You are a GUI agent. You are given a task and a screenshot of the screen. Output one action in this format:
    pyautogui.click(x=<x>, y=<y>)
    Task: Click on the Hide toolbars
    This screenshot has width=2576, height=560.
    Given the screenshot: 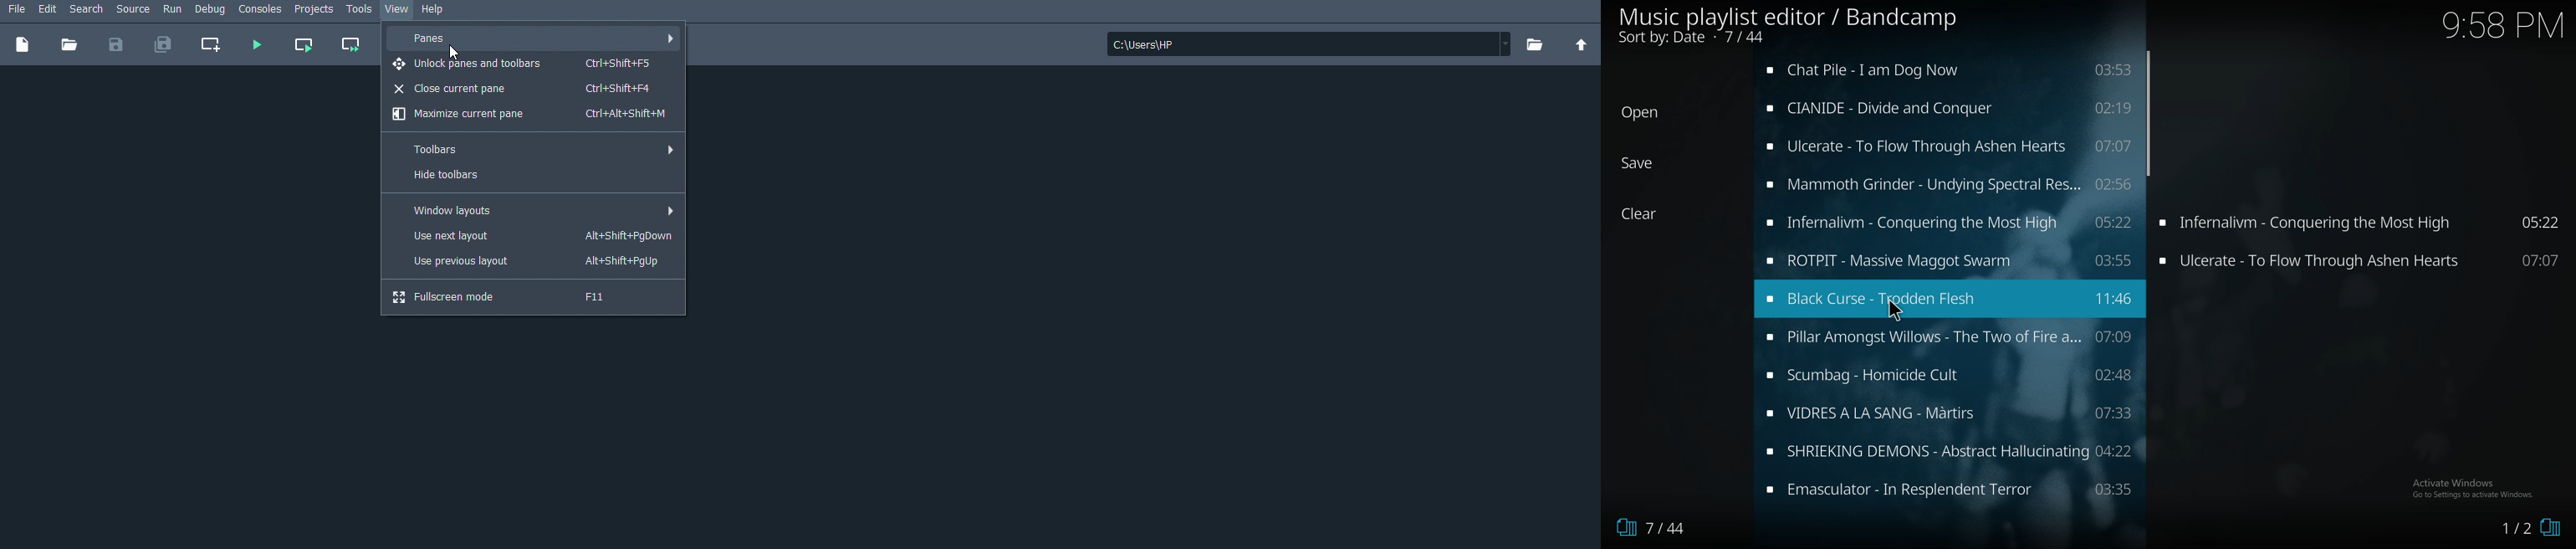 What is the action you would take?
    pyautogui.click(x=466, y=177)
    